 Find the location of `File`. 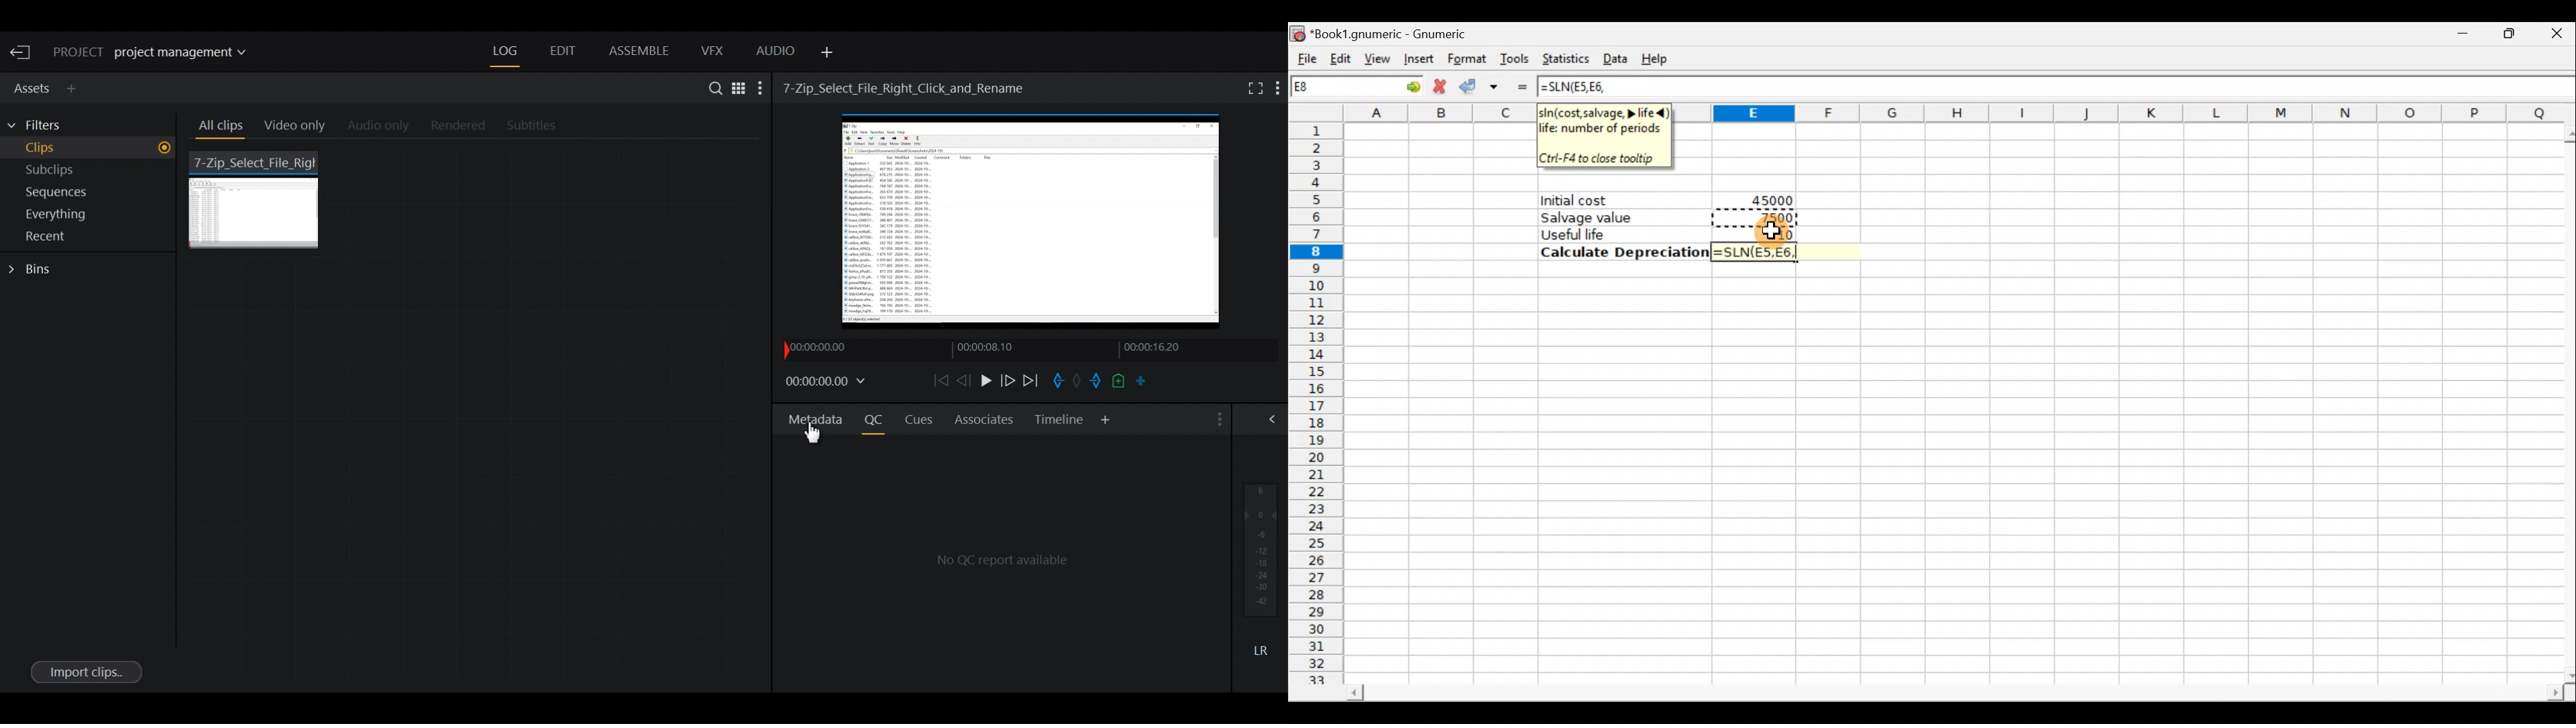

File is located at coordinates (1305, 54).